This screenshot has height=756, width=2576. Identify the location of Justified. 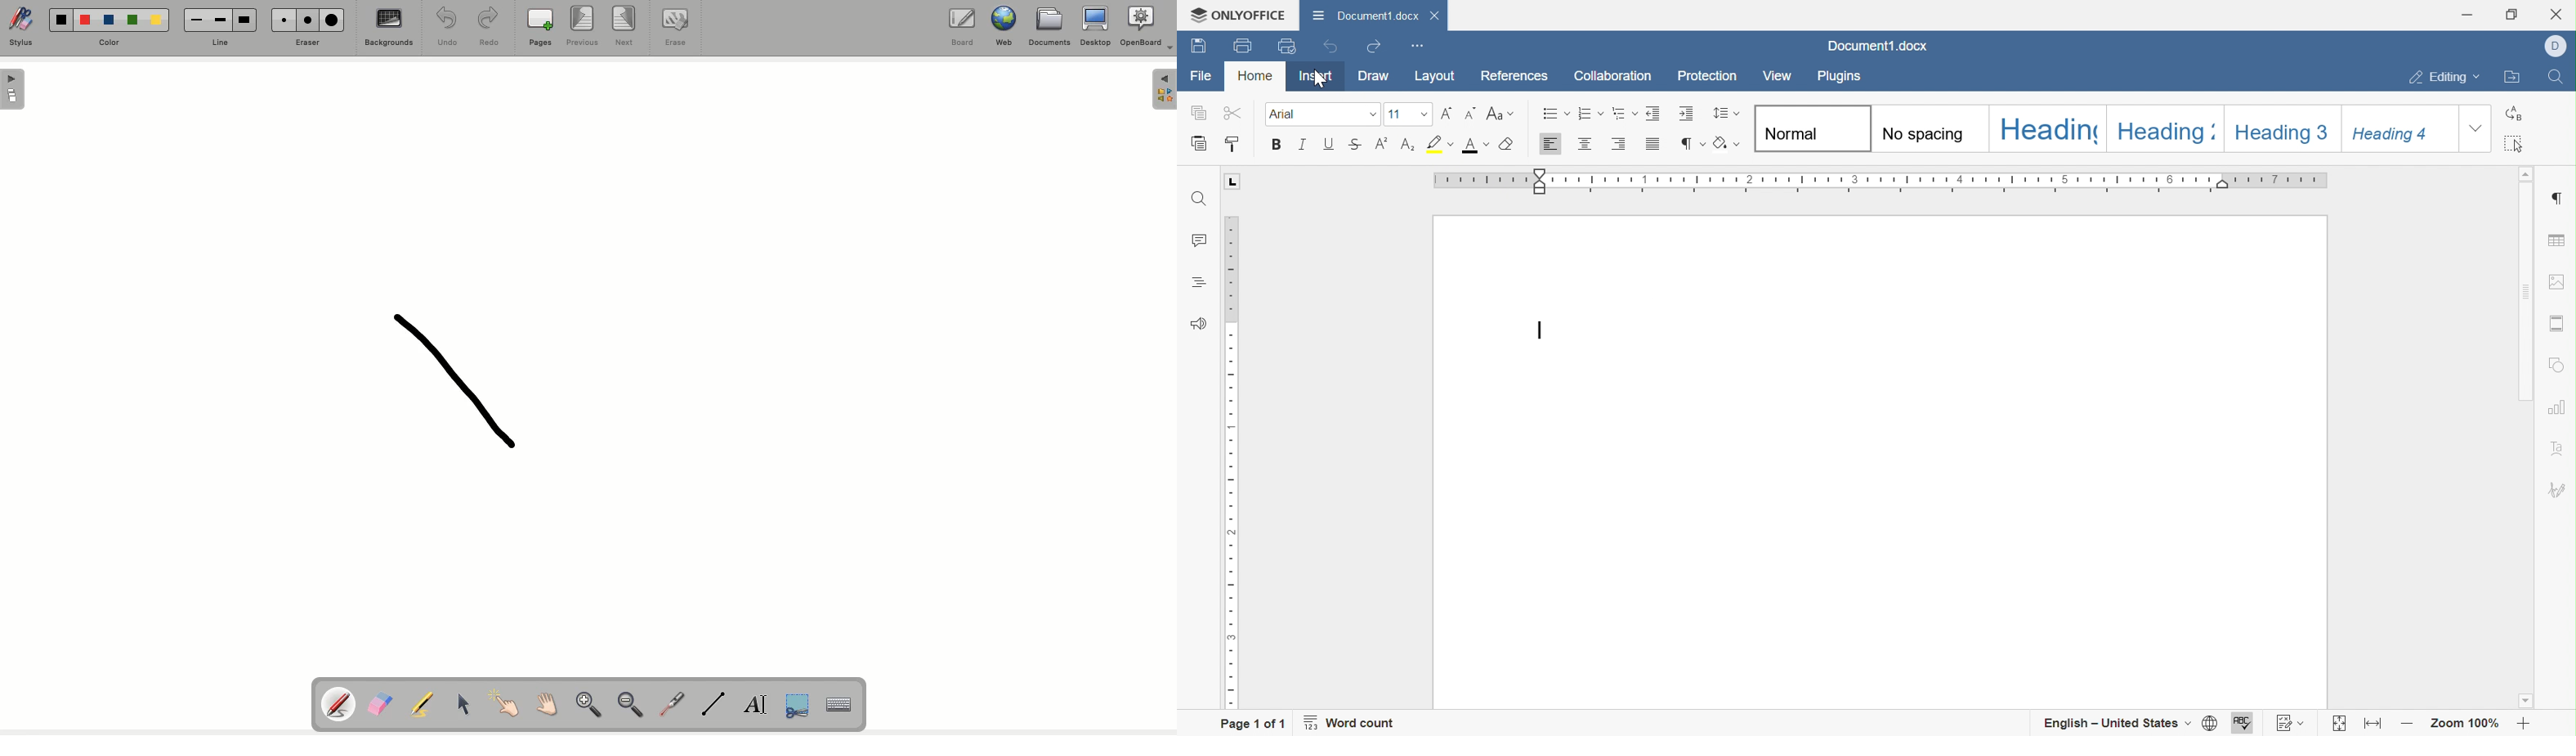
(1655, 144).